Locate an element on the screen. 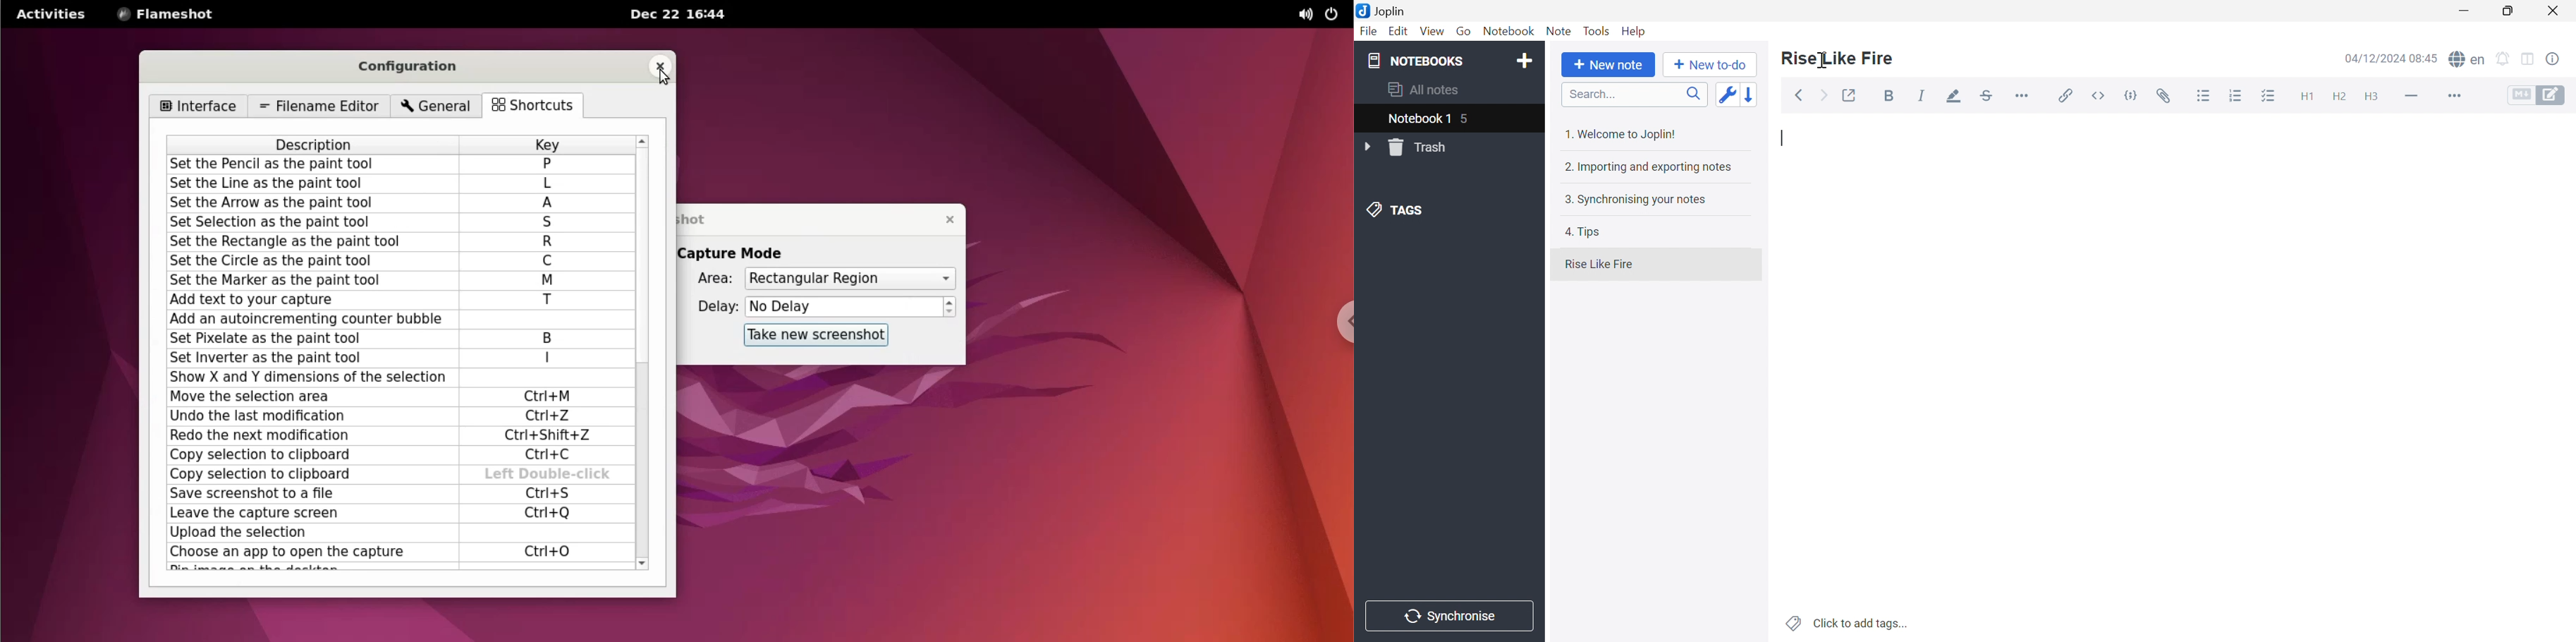  Code is located at coordinates (2130, 97).